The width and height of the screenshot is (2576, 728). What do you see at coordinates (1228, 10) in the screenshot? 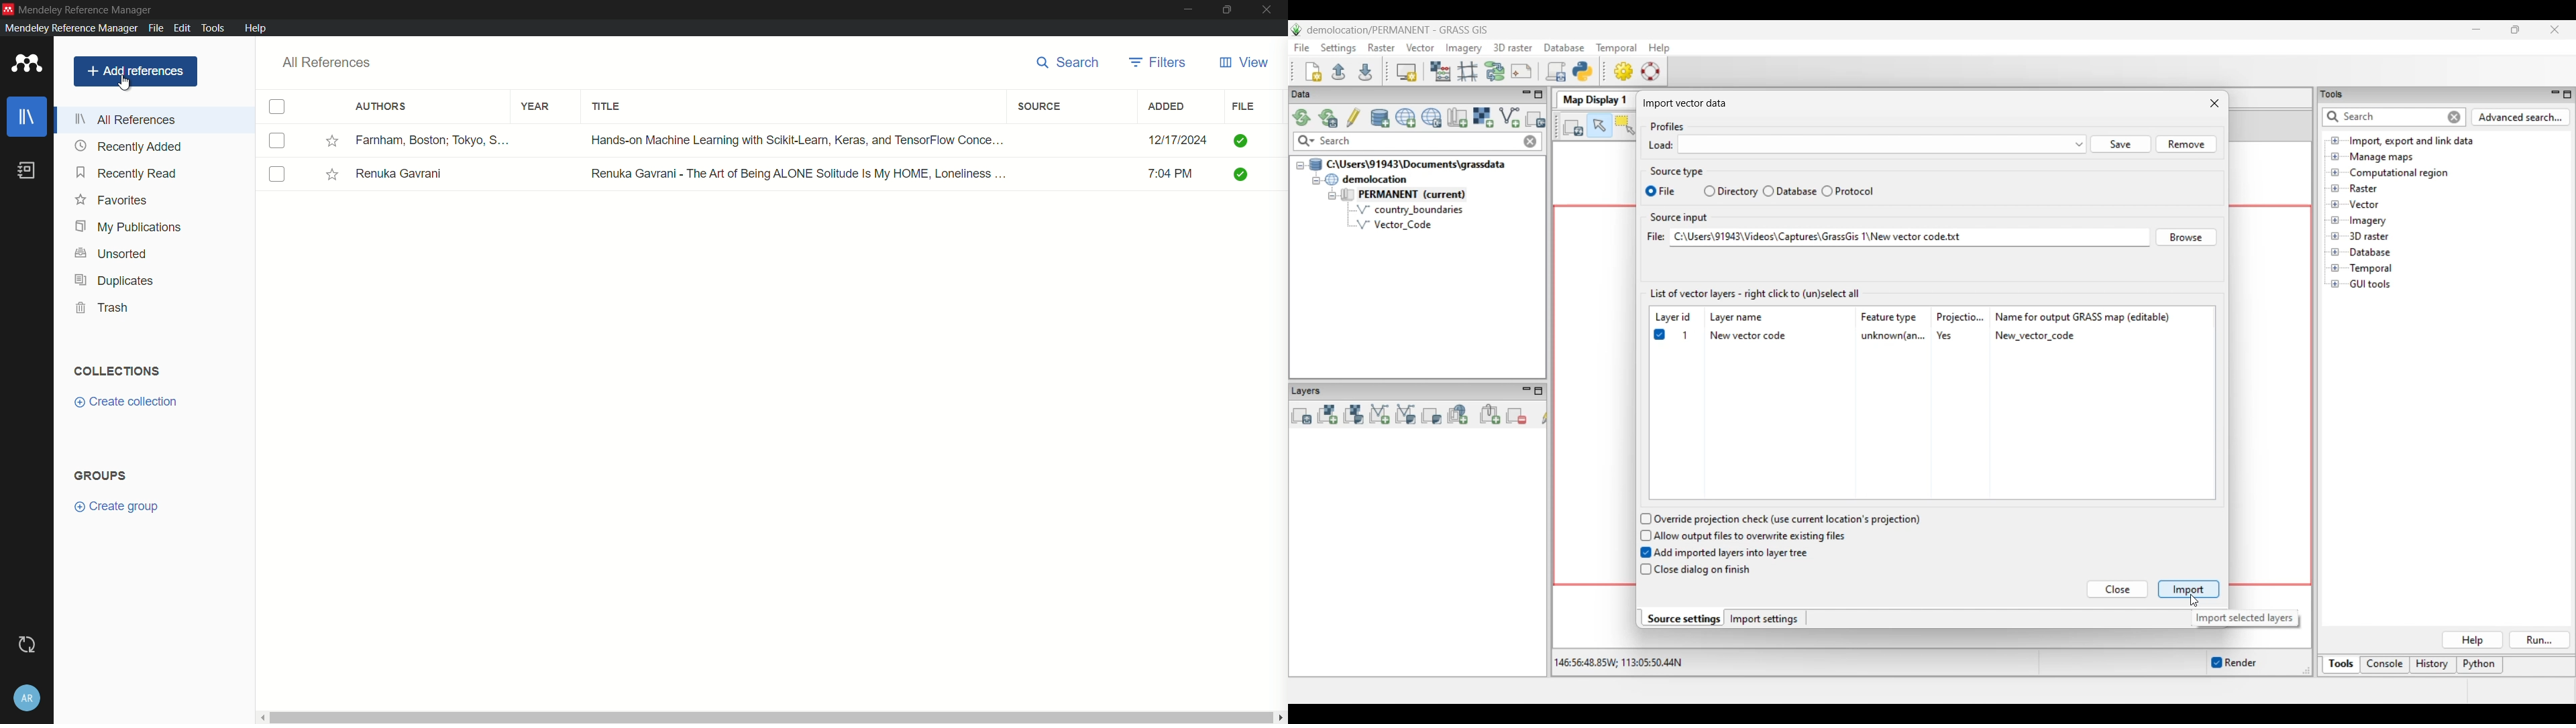
I see `maximize` at bounding box center [1228, 10].